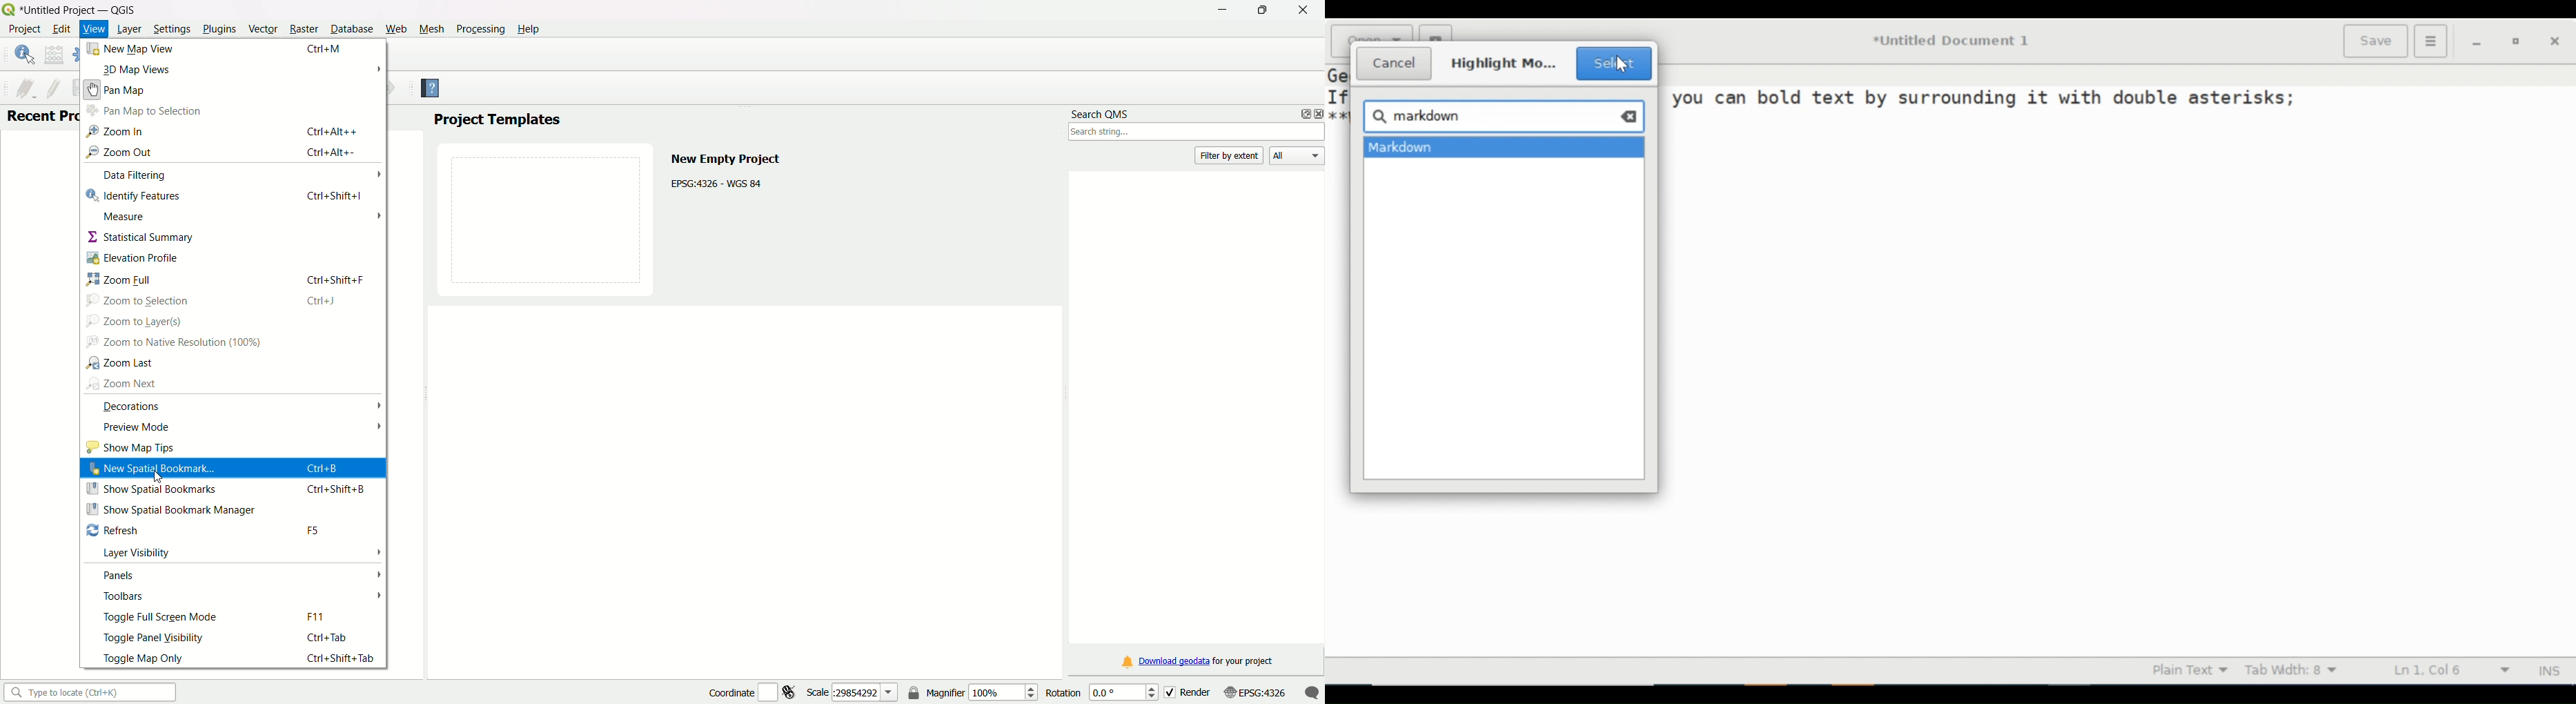 This screenshot has height=728, width=2576. I want to click on show spatial bookmark manager, so click(174, 508).